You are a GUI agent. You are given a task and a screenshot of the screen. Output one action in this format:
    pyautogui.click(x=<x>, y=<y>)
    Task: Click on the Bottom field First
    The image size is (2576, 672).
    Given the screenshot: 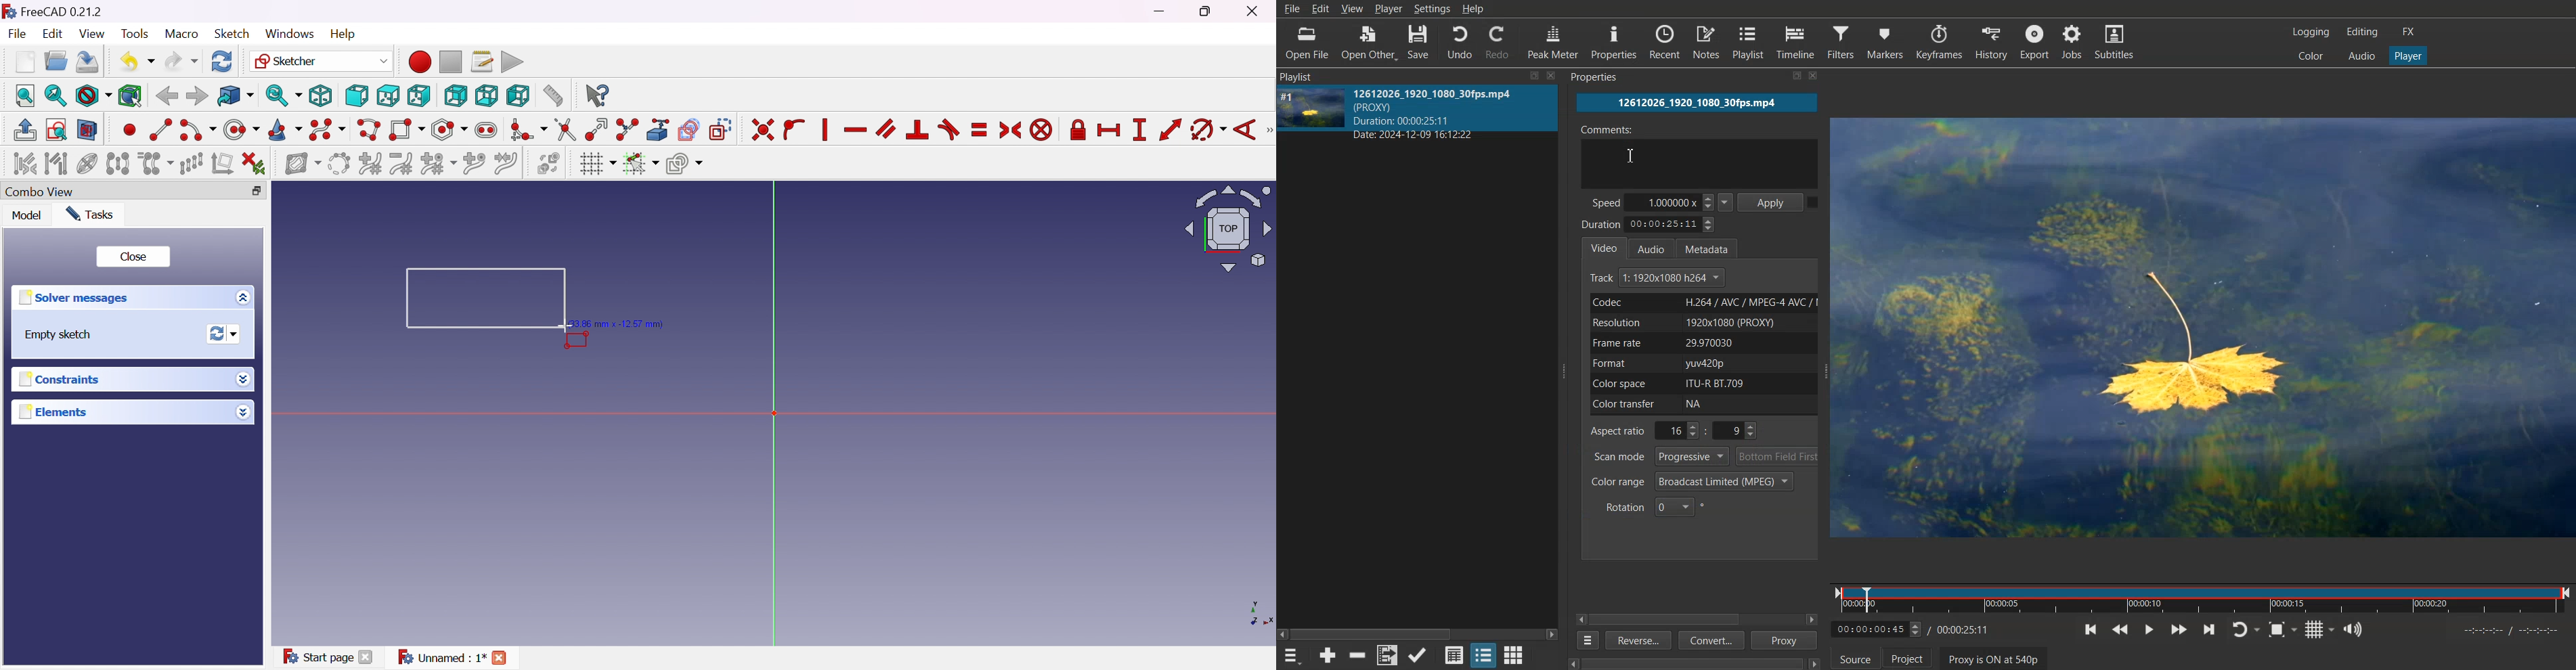 What is the action you would take?
    pyautogui.click(x=1778, y=456)
    